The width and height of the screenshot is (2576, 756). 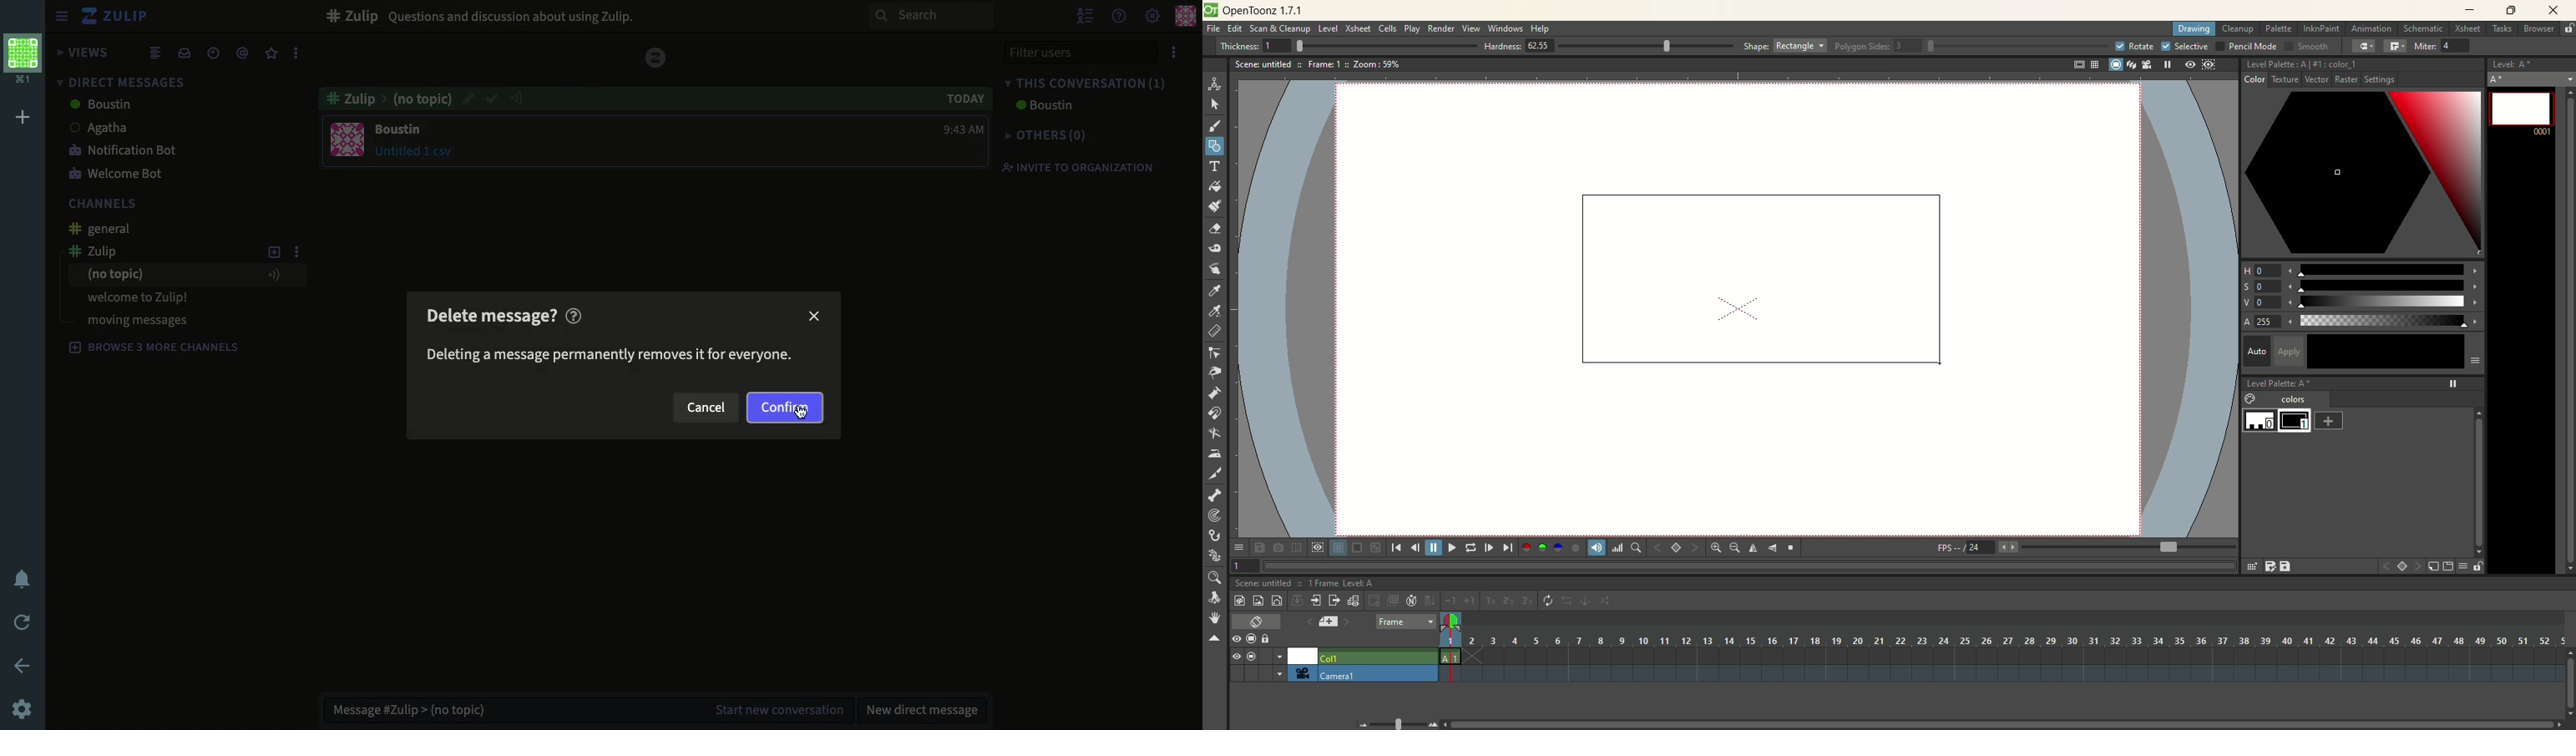 I want to click on black background, so click(x=1357, y=548).